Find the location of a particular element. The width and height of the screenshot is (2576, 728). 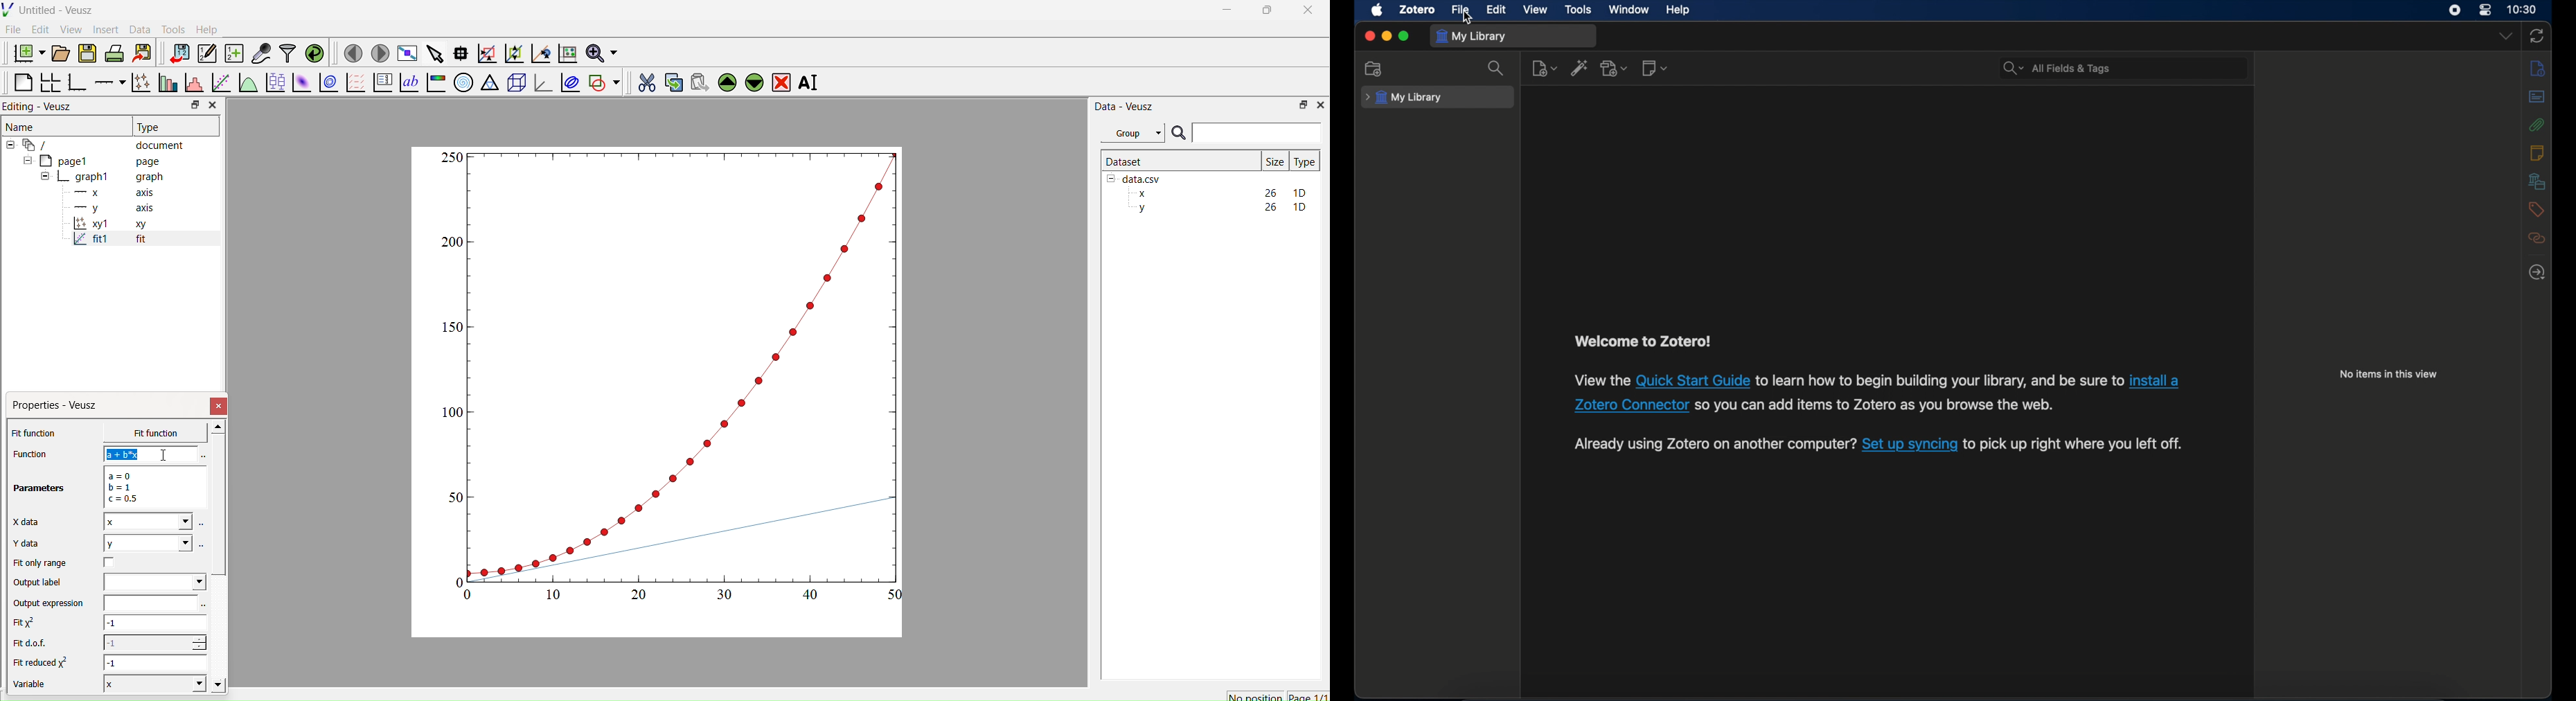

Properties - Veusz is located at coordinates (58, 405).